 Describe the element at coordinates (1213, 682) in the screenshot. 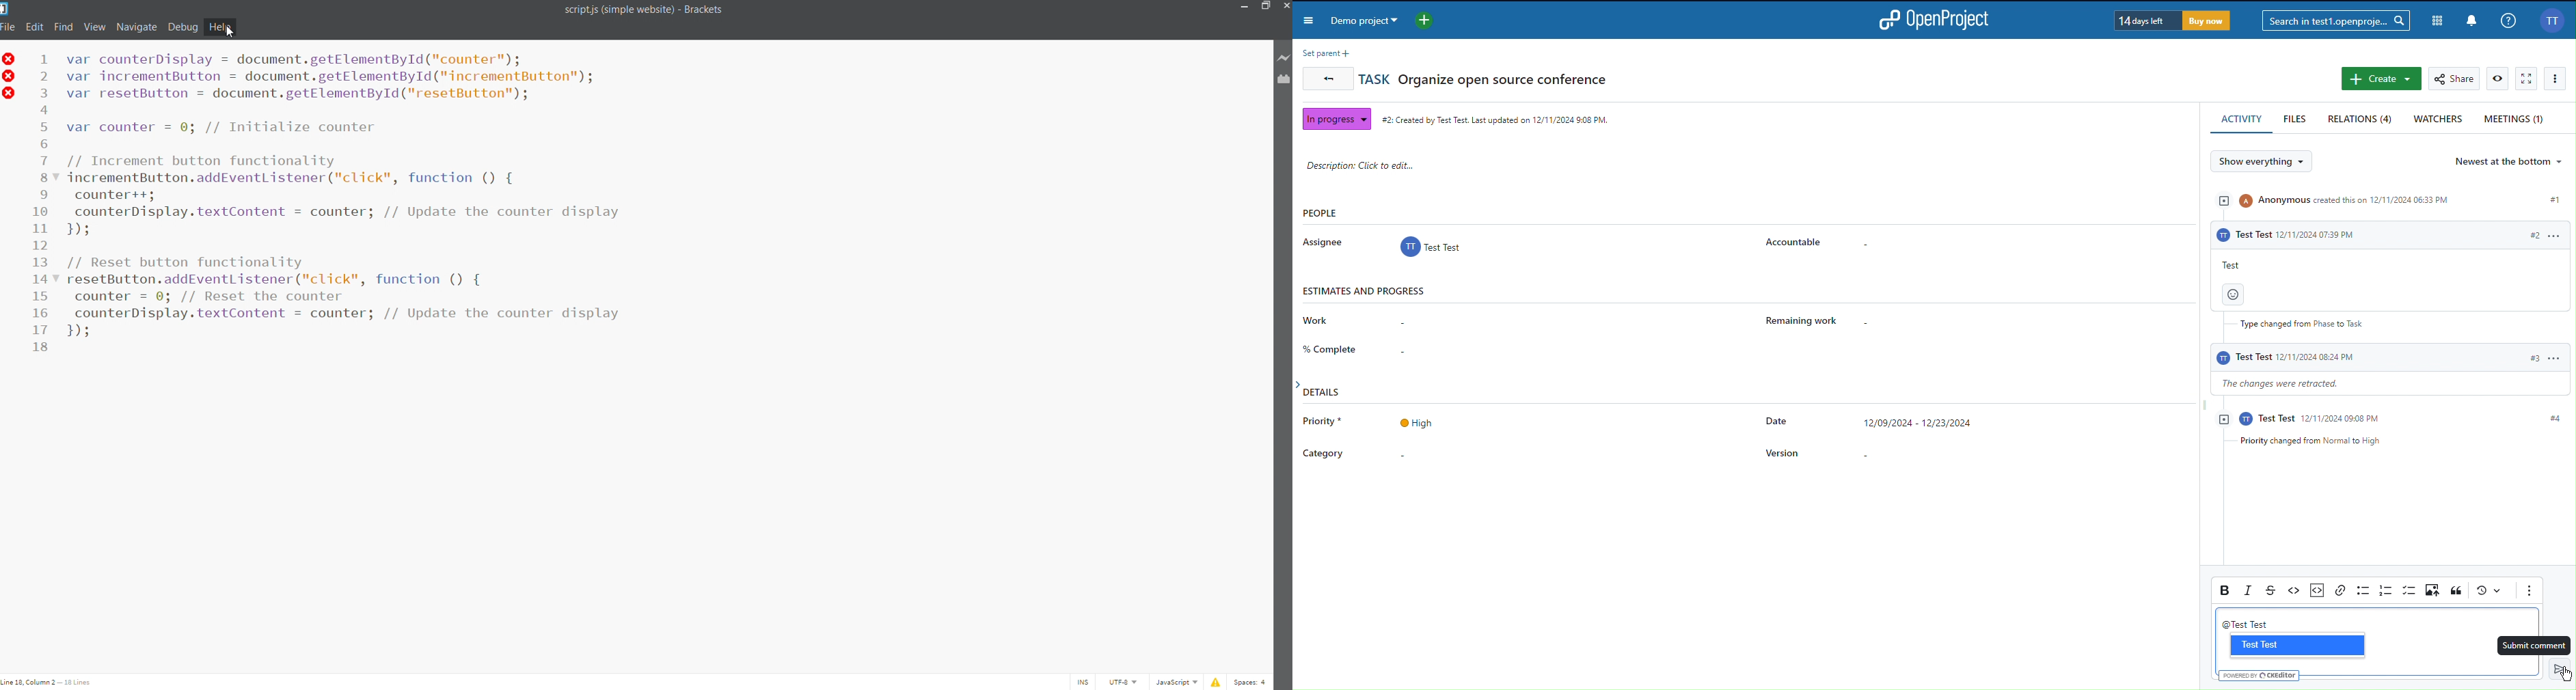

I see `error display` at that location.